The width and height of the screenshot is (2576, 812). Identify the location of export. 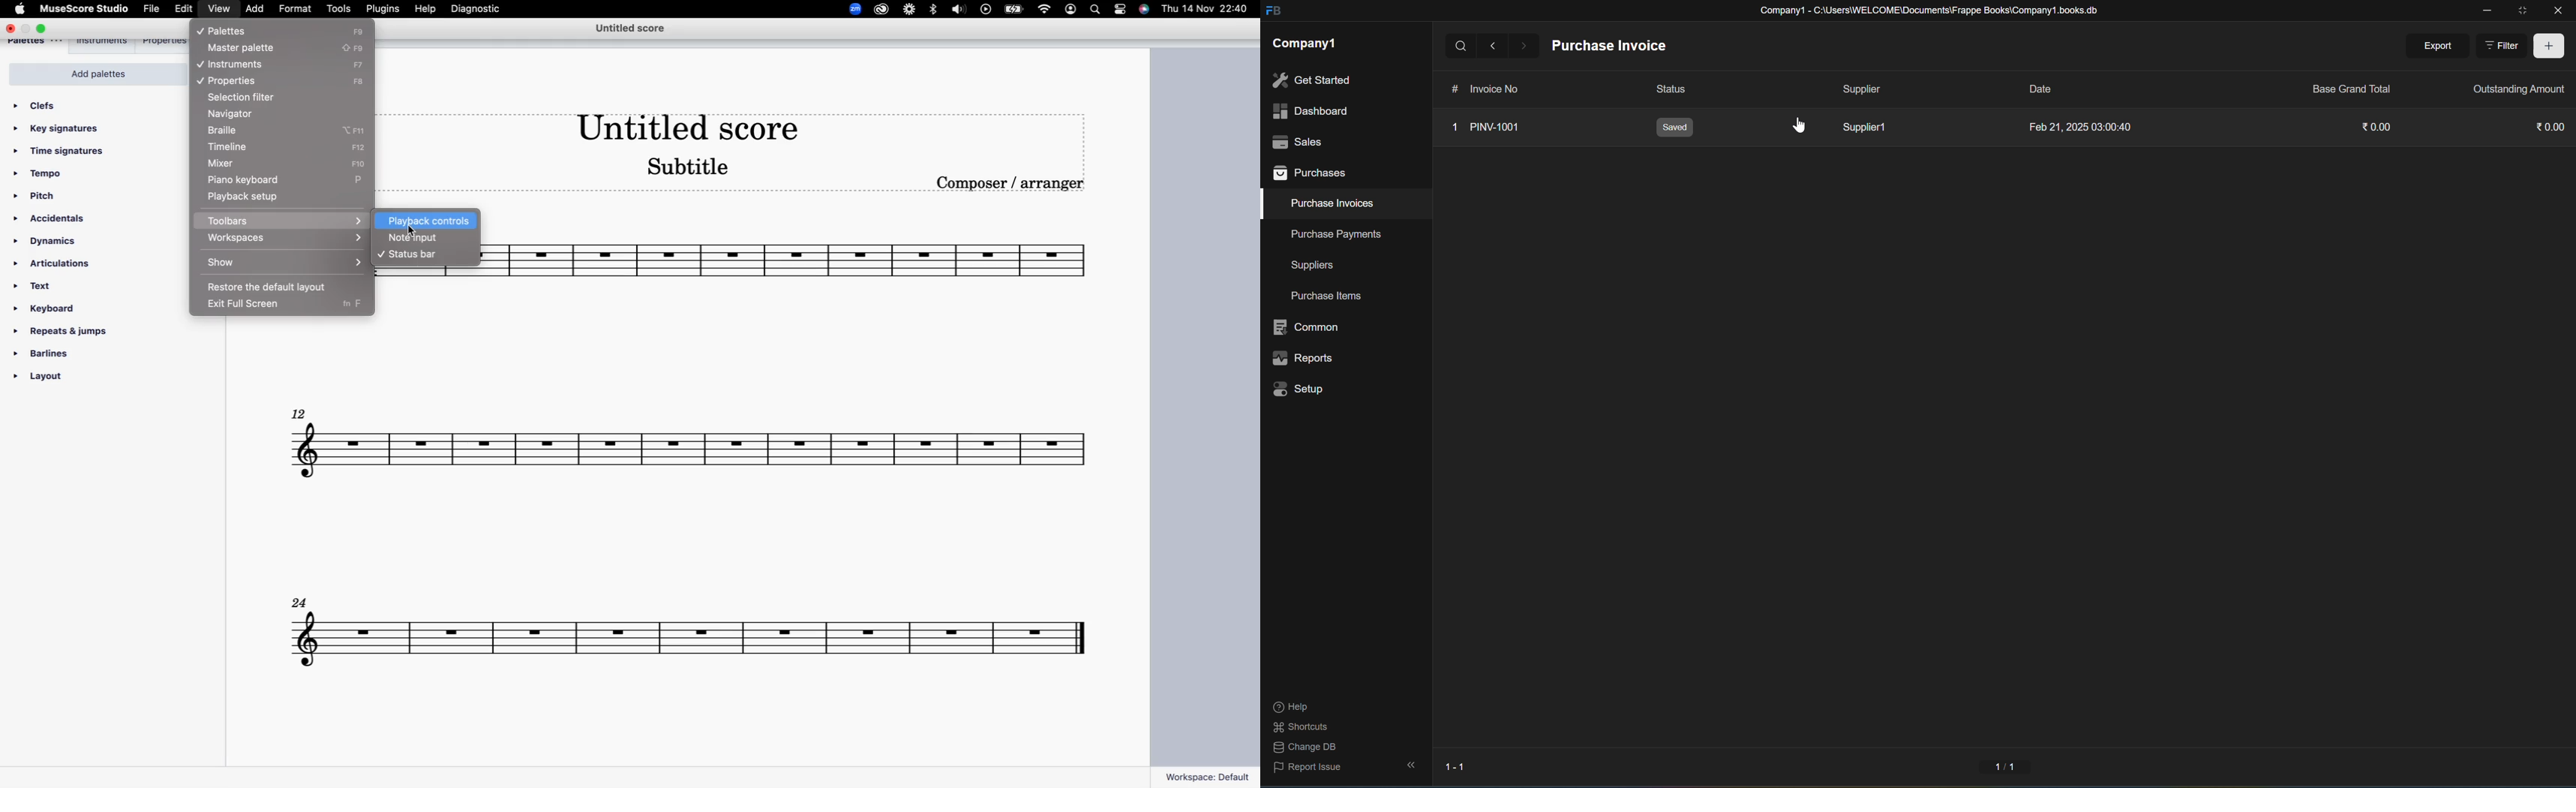
(2441, 46).